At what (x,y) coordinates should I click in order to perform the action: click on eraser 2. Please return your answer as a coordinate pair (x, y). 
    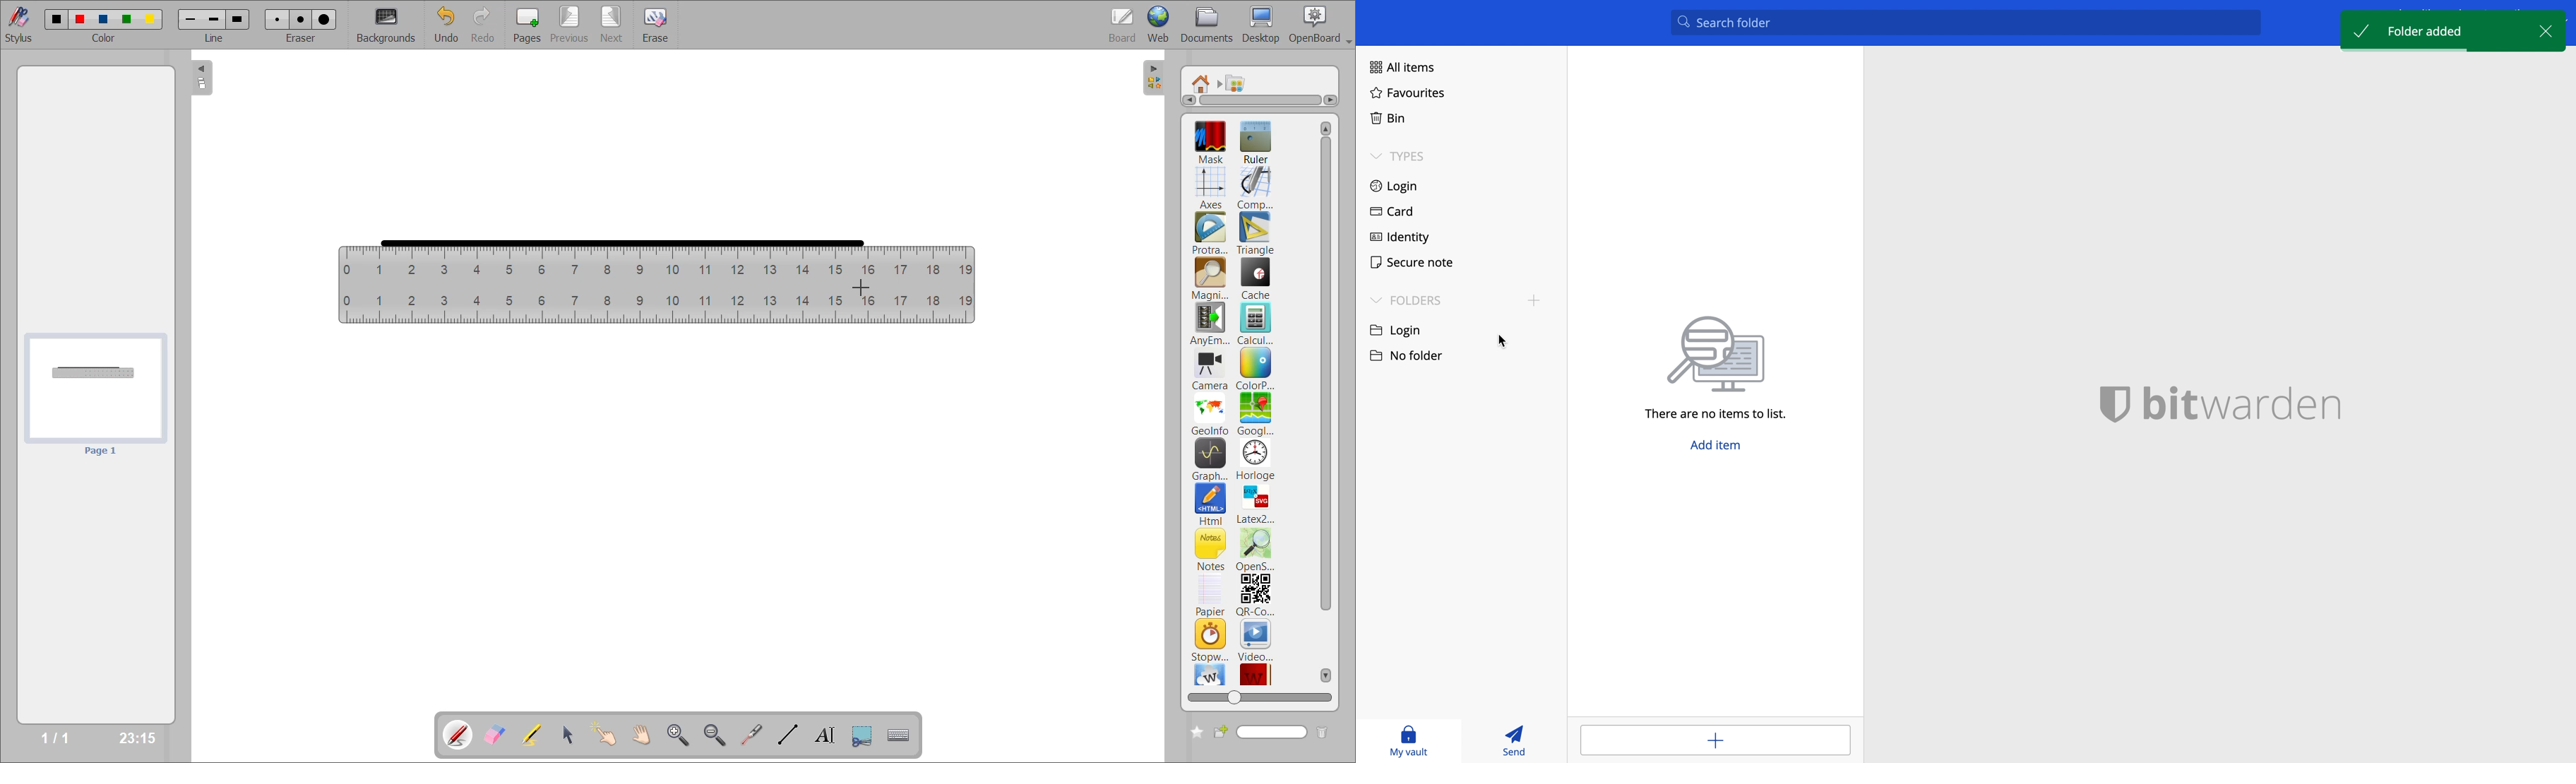
    Looking at the image, I should click on (301, 19).